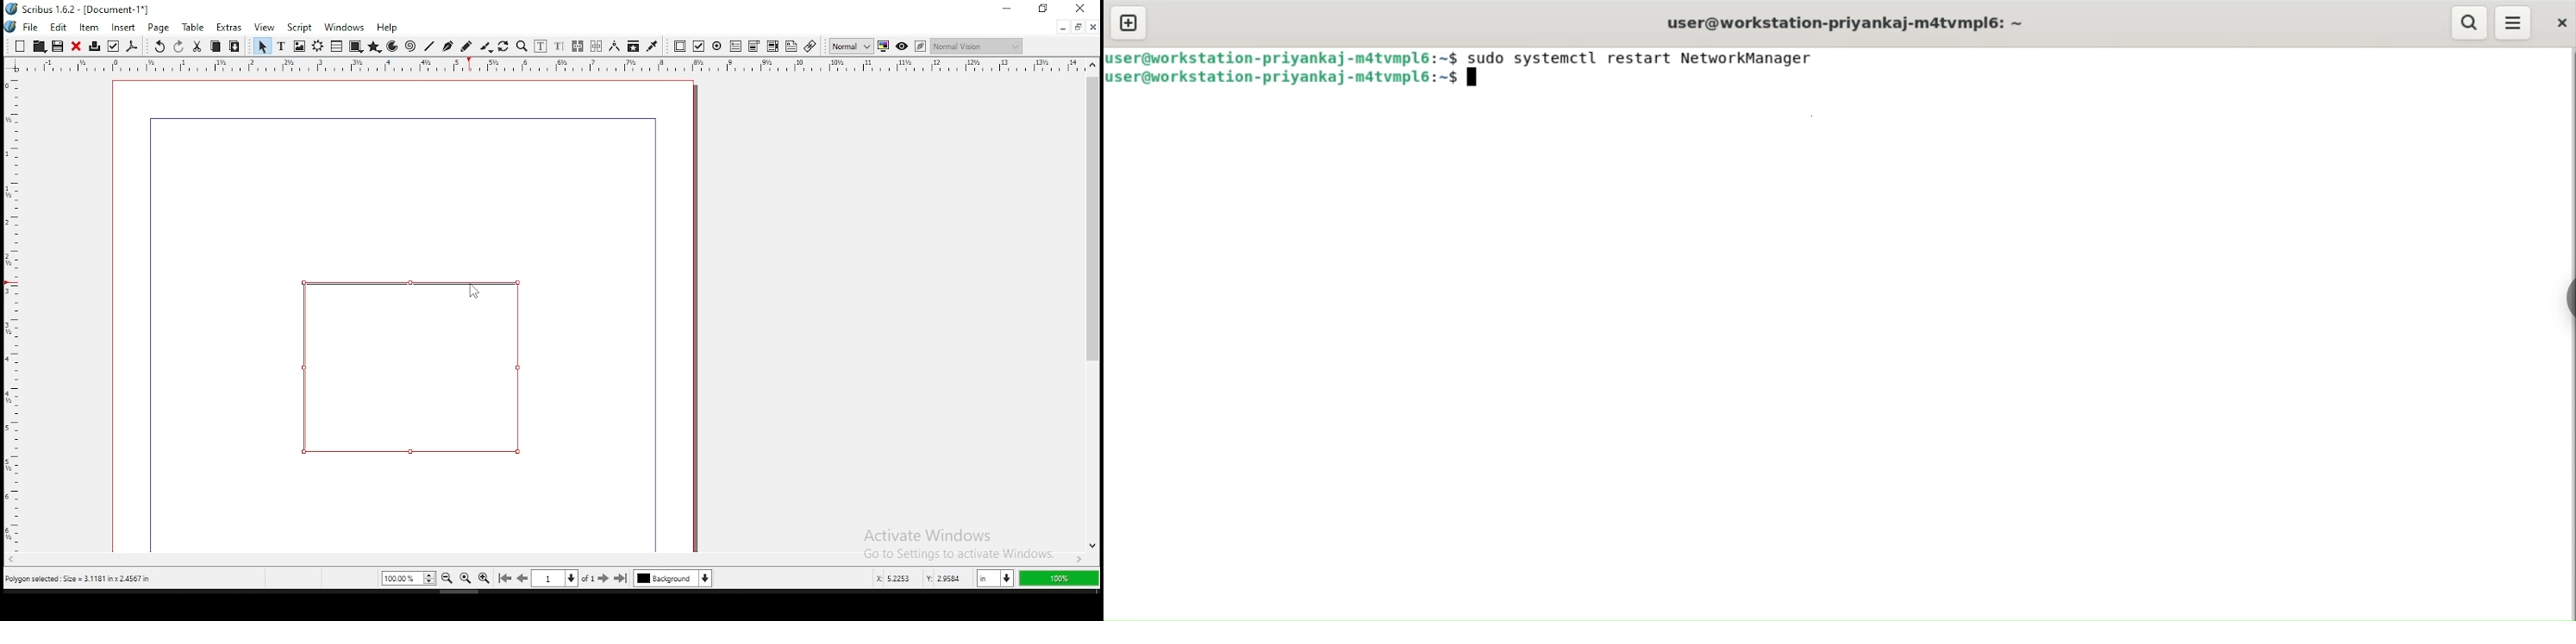 This screenshot has width=2576, height=644. What do you see at coordinates (522, 47) in the screenshot?
I see `zoom in or out` at bounding box center [522, 47].